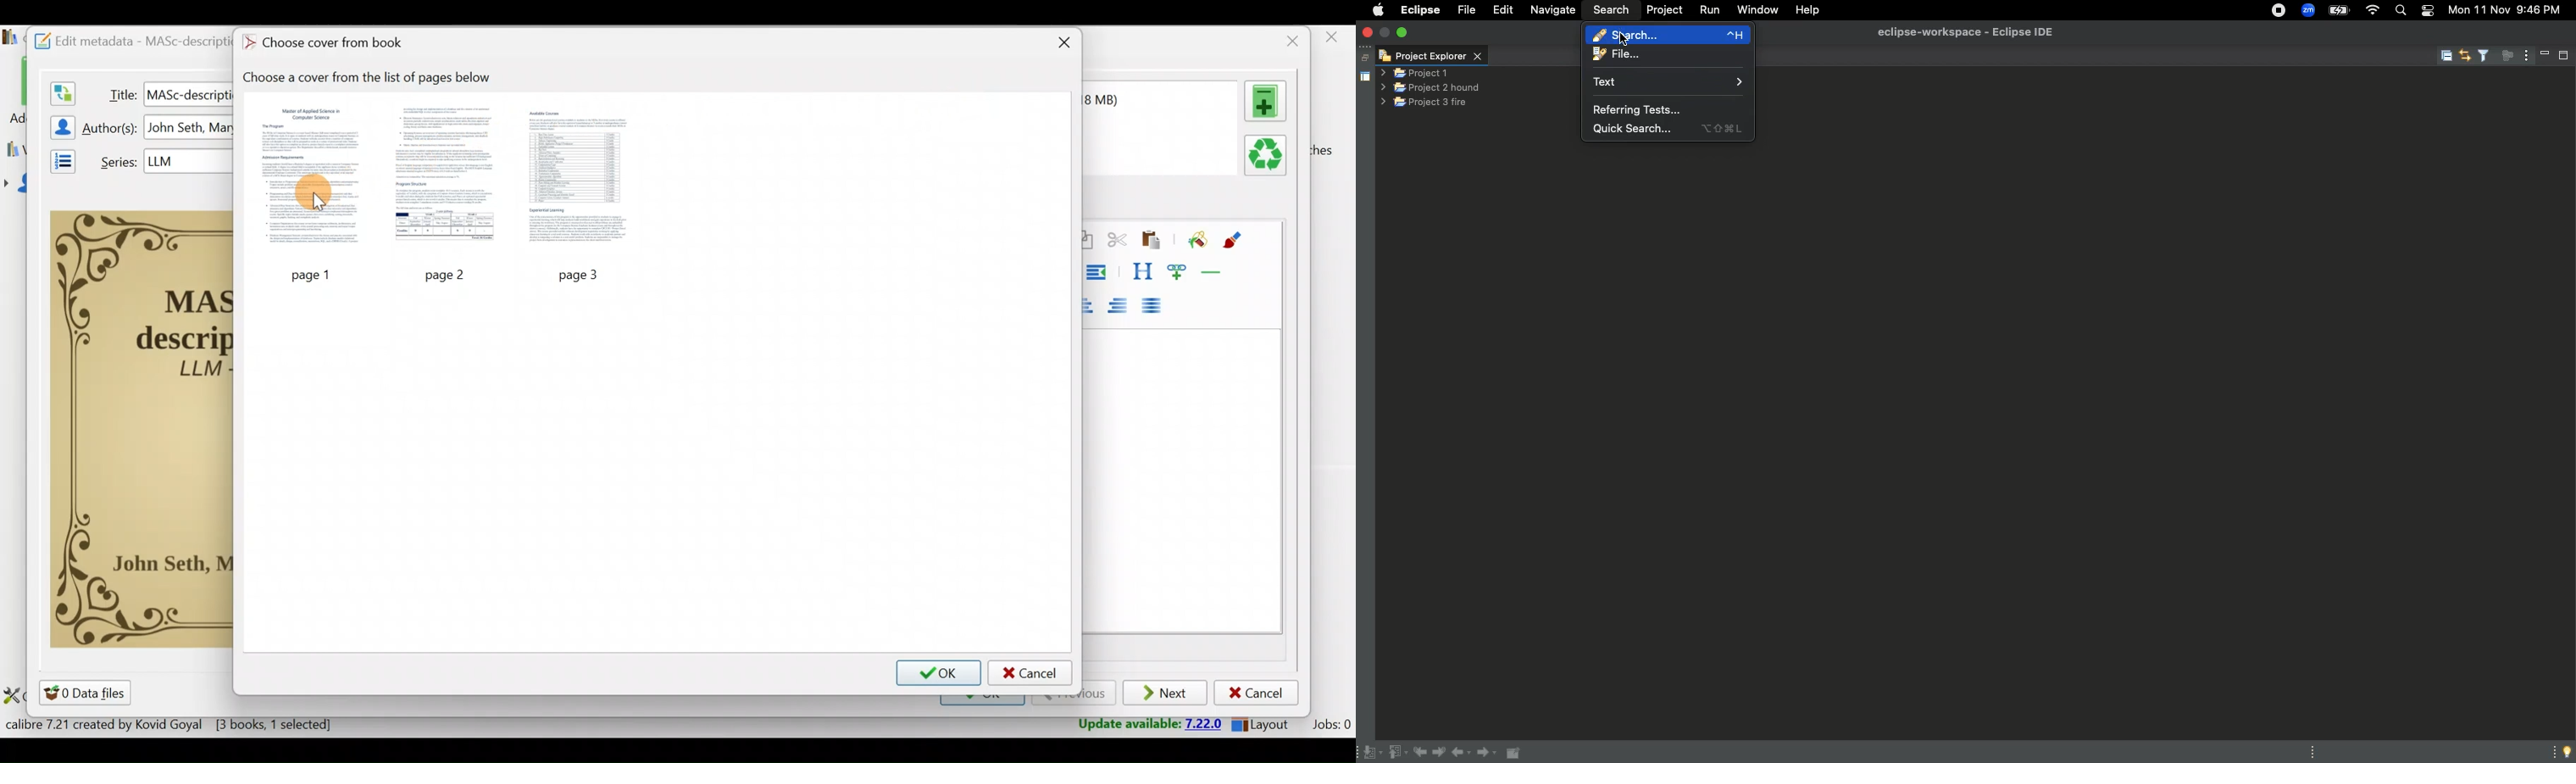  What do you see at coordinates (1156, 307) in the screenshot?
I see `Align justified` at bounding box center [1156, 307].